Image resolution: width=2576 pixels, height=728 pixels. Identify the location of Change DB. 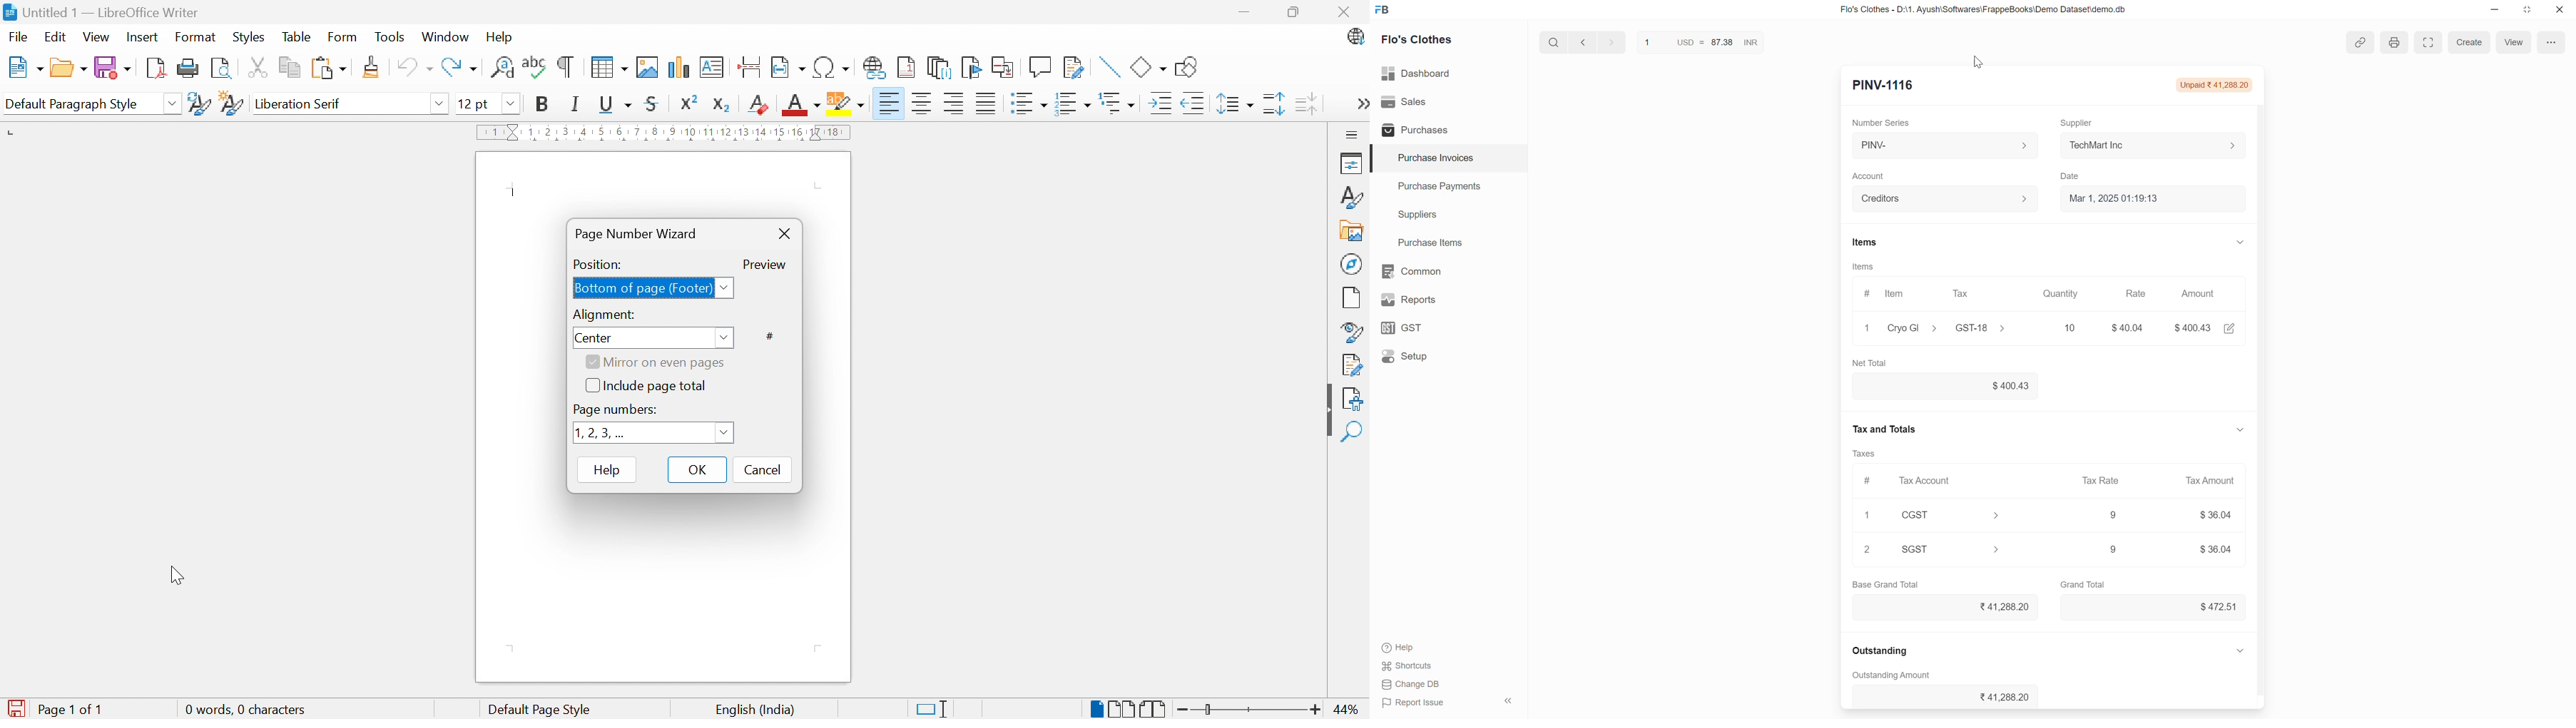
(1410, 685).